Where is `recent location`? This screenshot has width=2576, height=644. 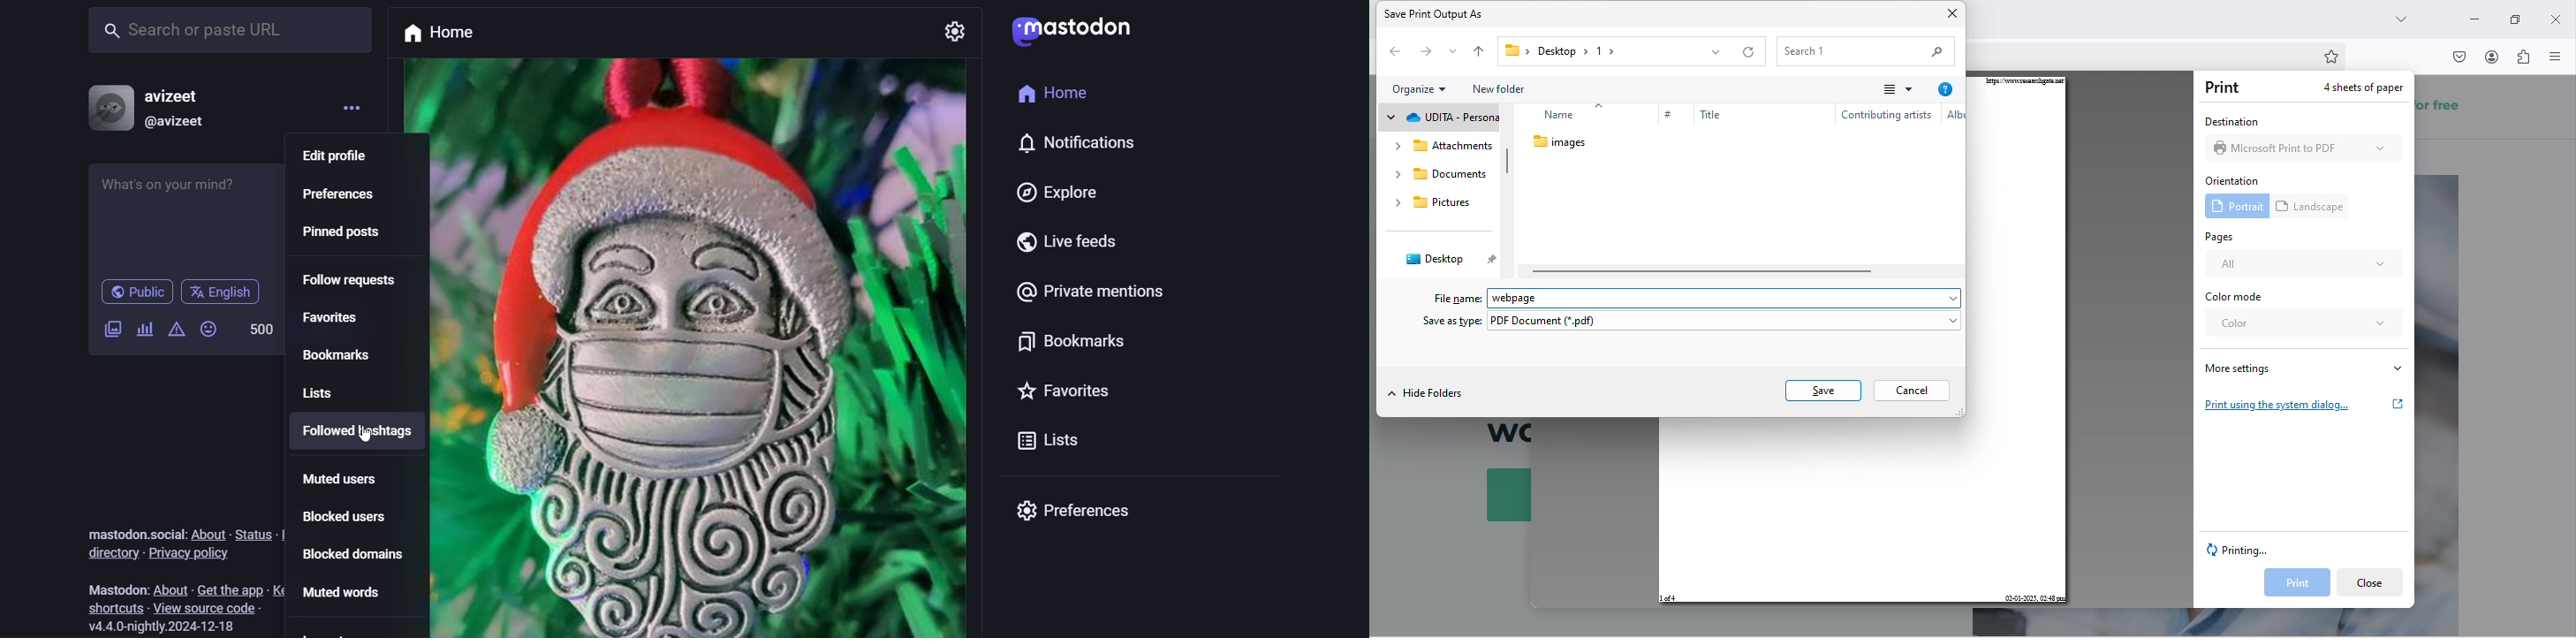 recent location is located at coordinates (1452, 53).